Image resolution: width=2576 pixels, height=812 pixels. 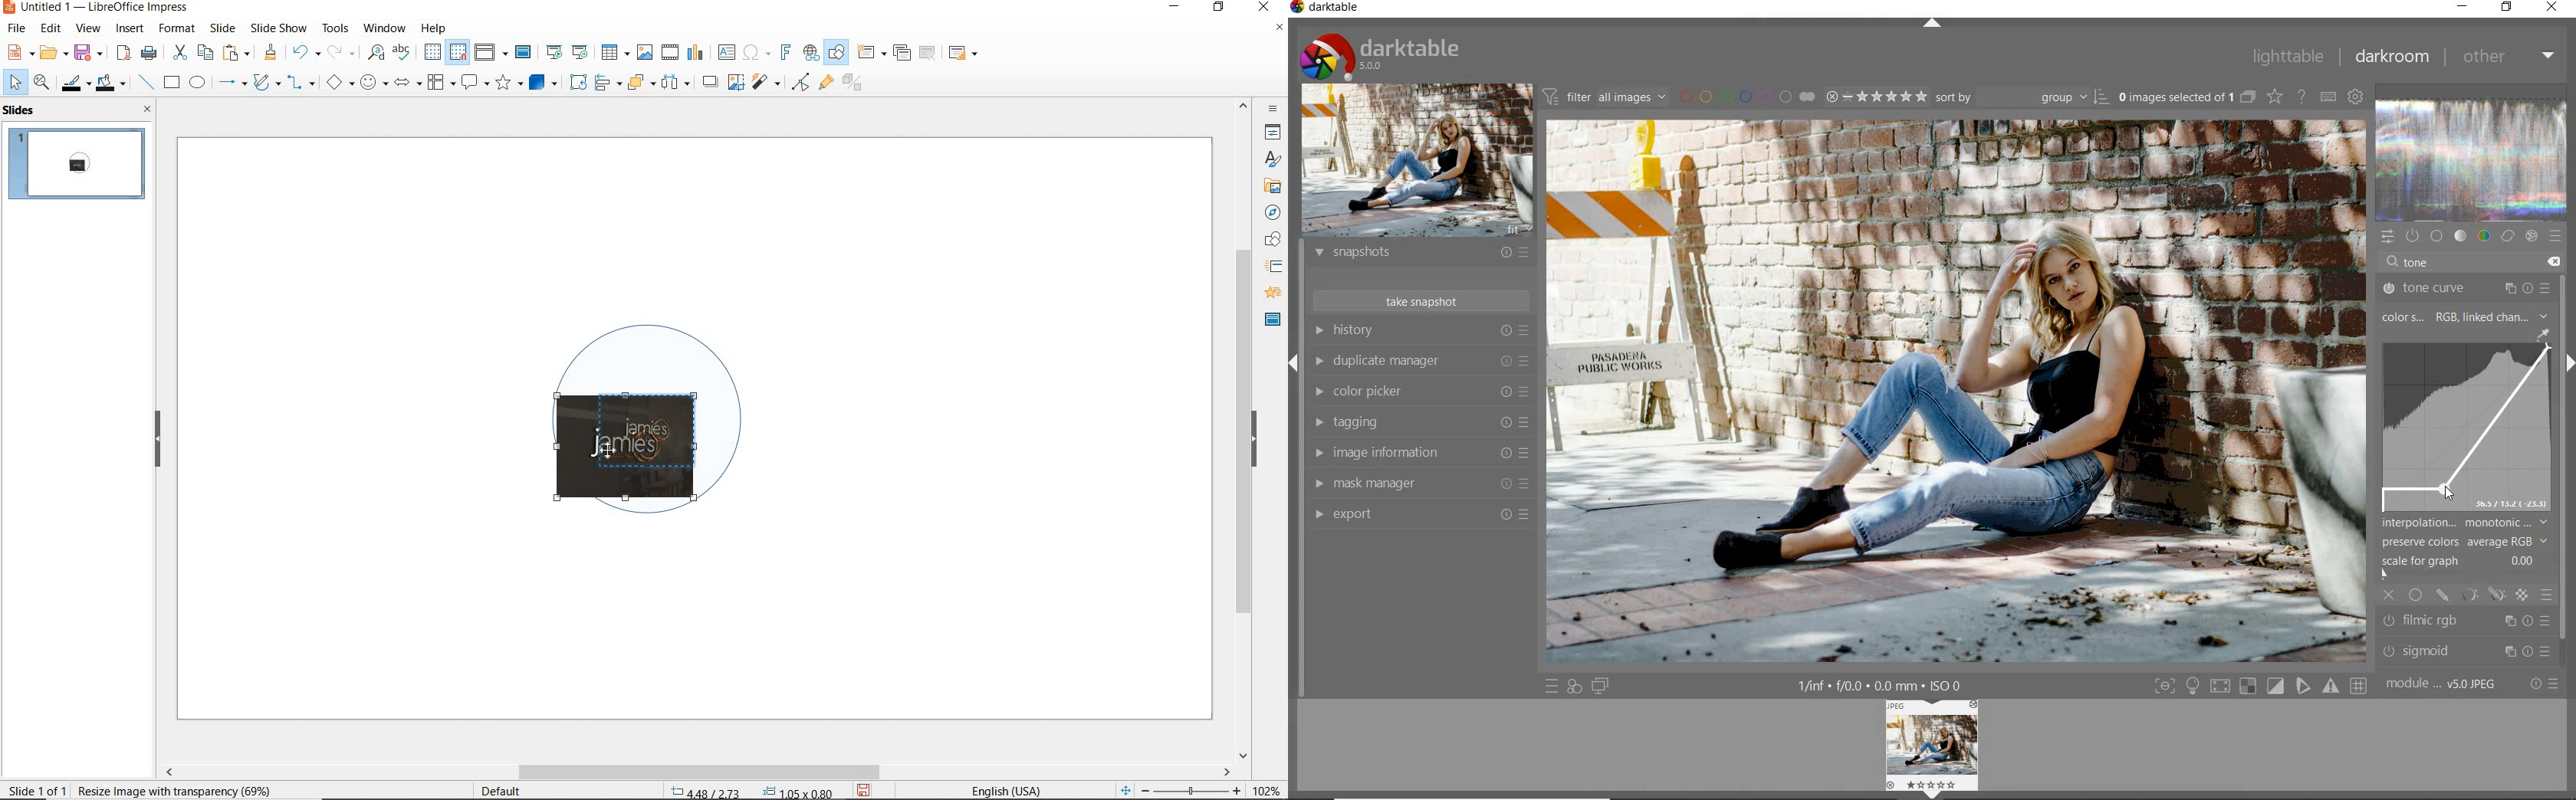 I want to click on find and replace, so click(x=376, y=53).